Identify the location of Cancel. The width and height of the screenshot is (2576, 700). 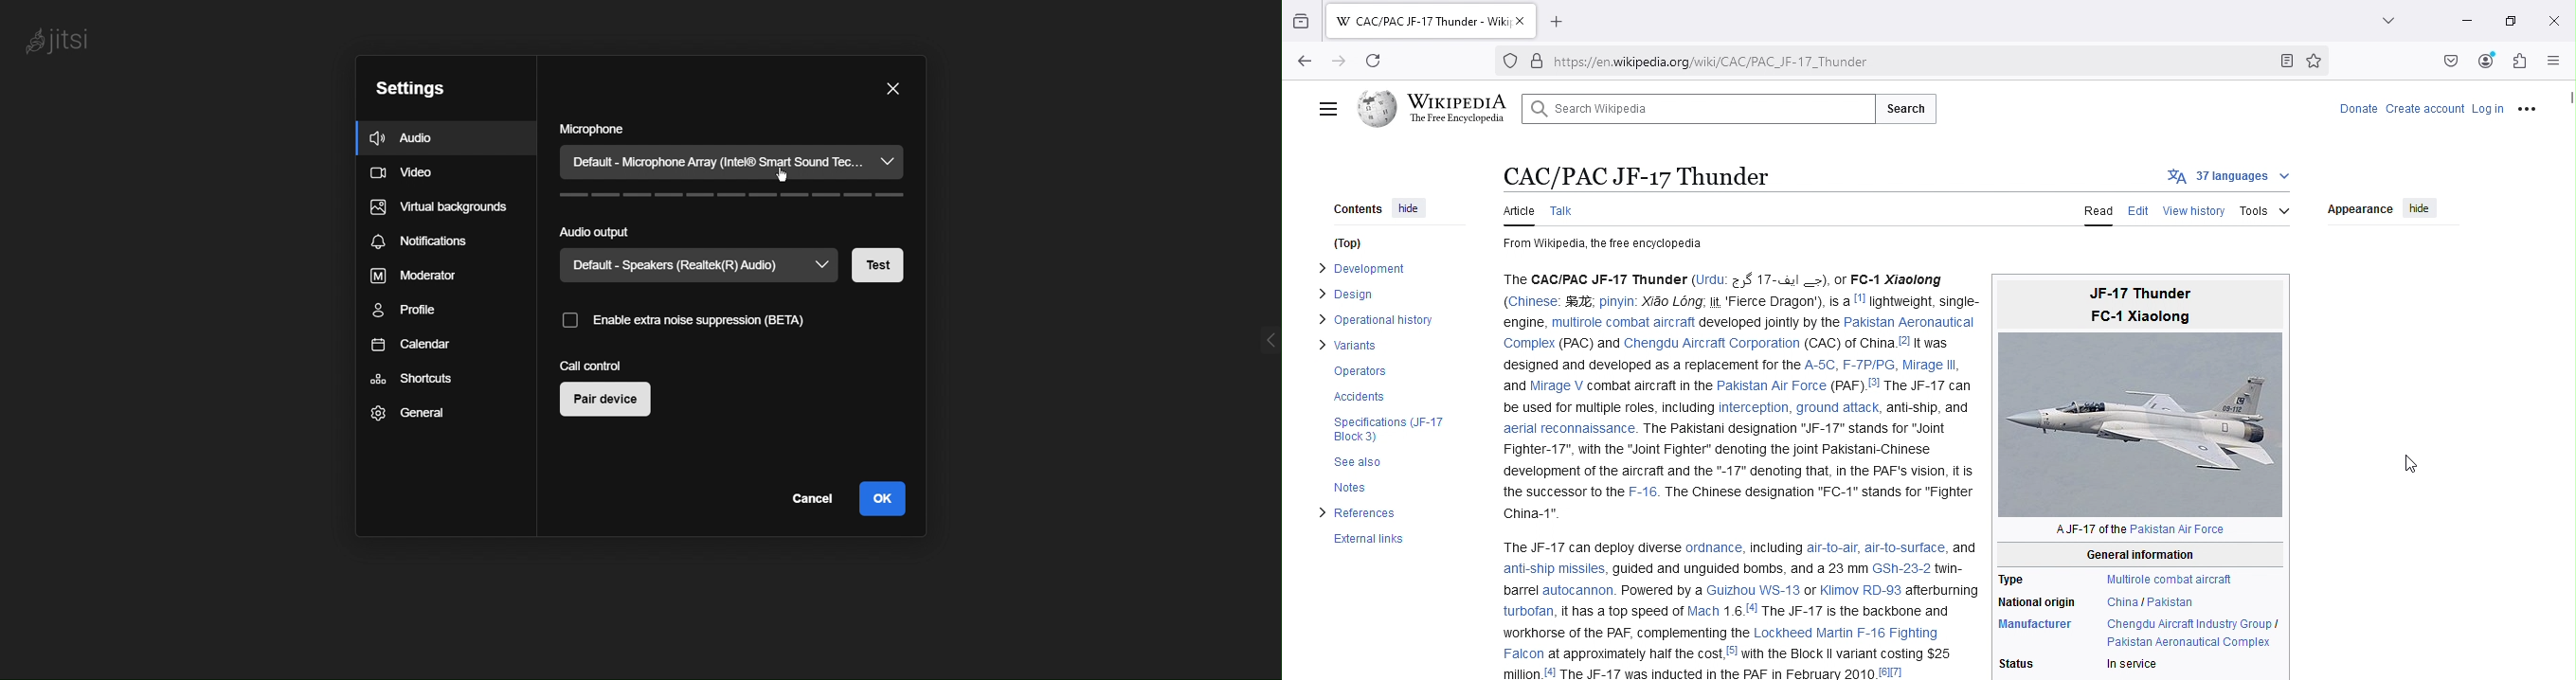
(809, 501).